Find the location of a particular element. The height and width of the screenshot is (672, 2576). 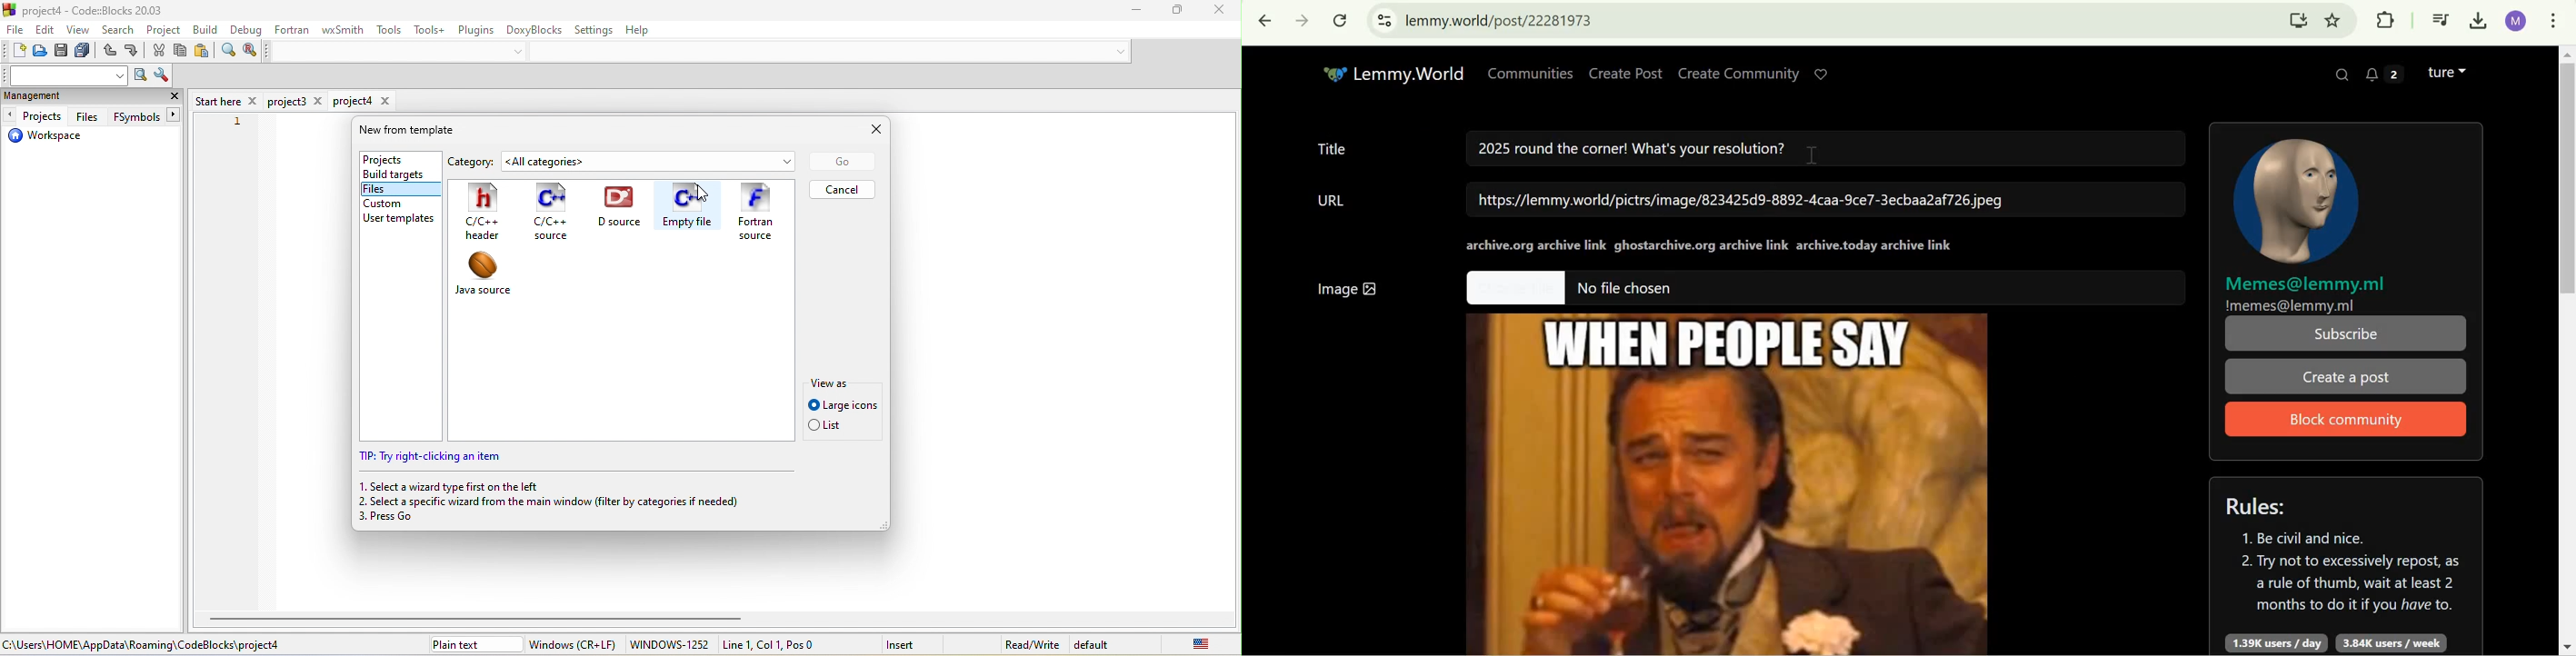

Lemmy account is located at coordinates (2447, 72).